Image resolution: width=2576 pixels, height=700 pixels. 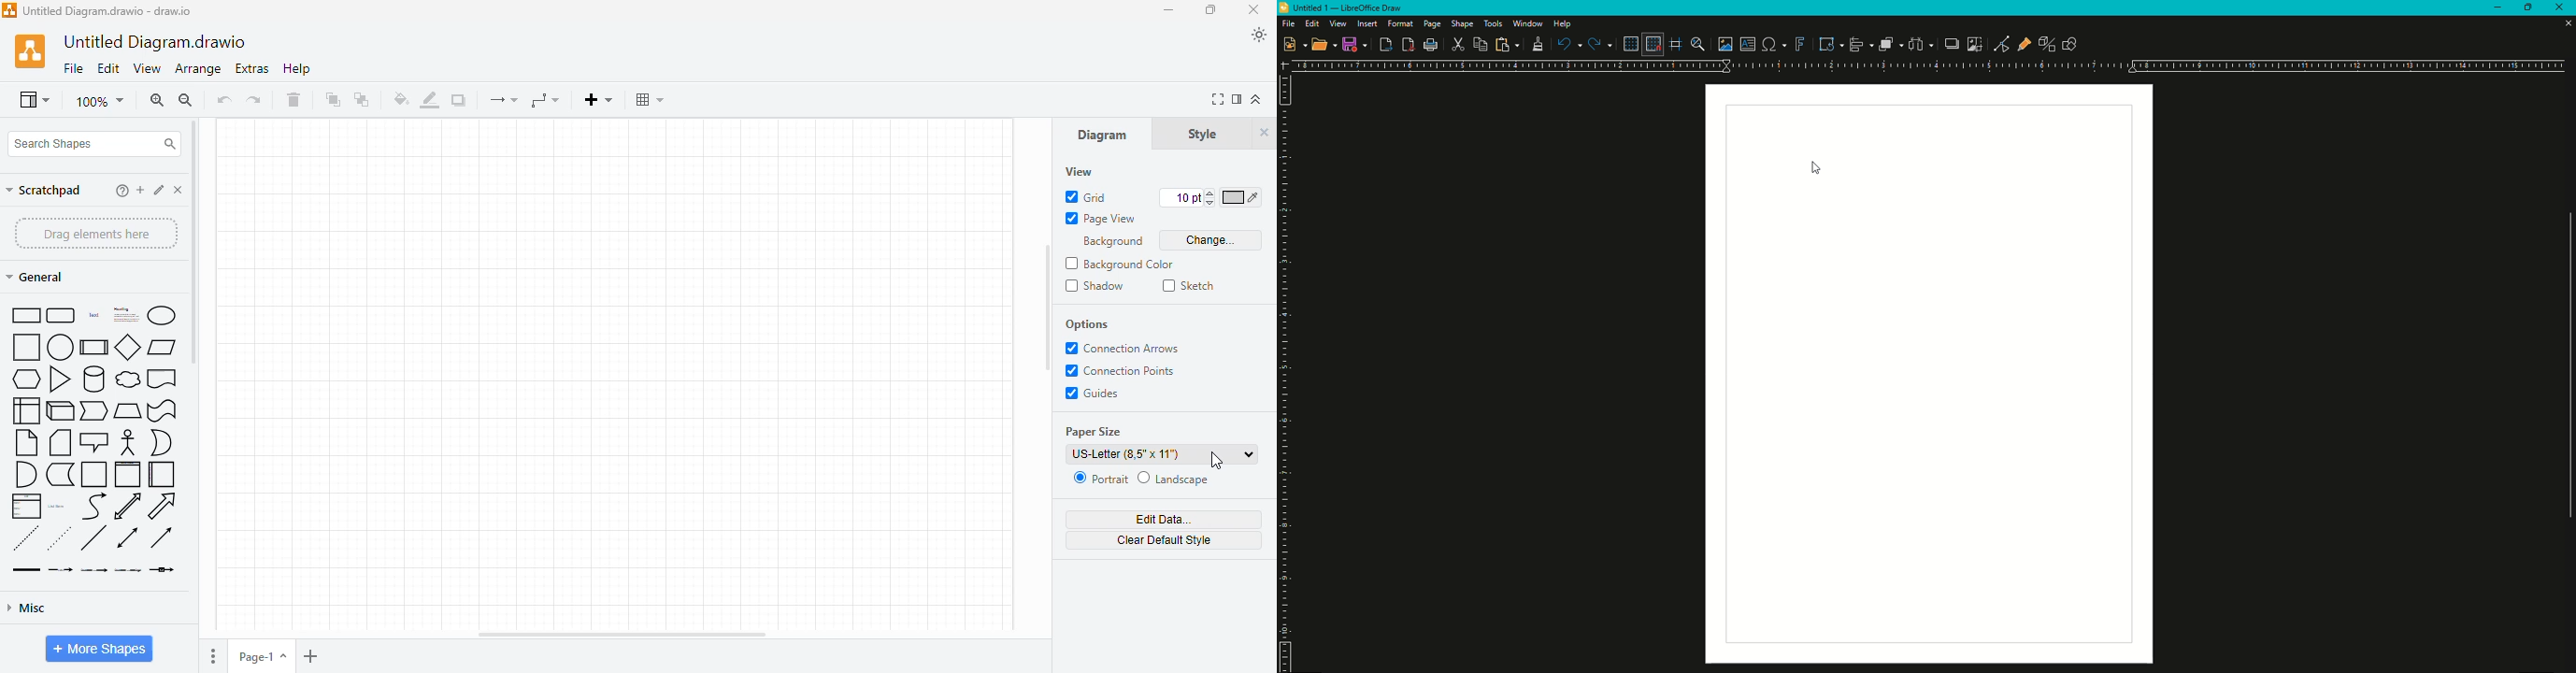 What do you see at coordinates (1087, 325) in the screenshot?
I see `options` at bounding box center [1087, 325].